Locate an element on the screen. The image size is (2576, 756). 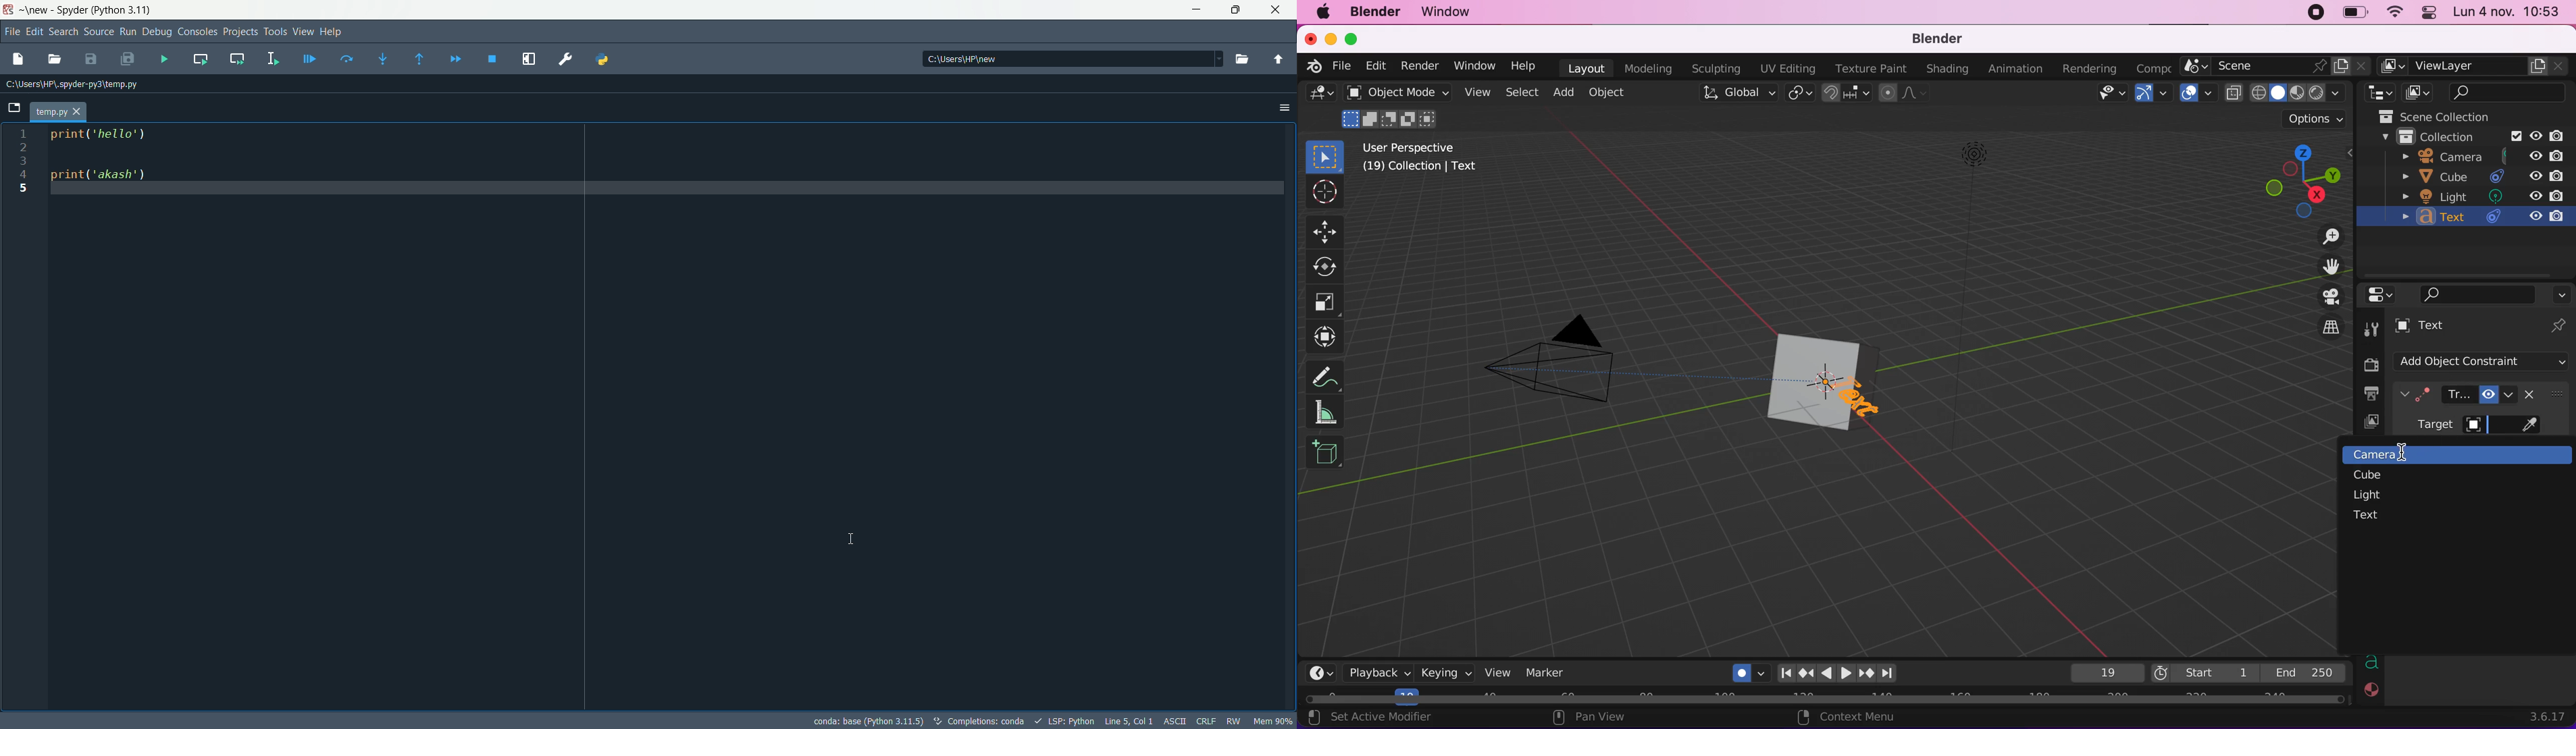
view menu is located at coordinates (303, 32).